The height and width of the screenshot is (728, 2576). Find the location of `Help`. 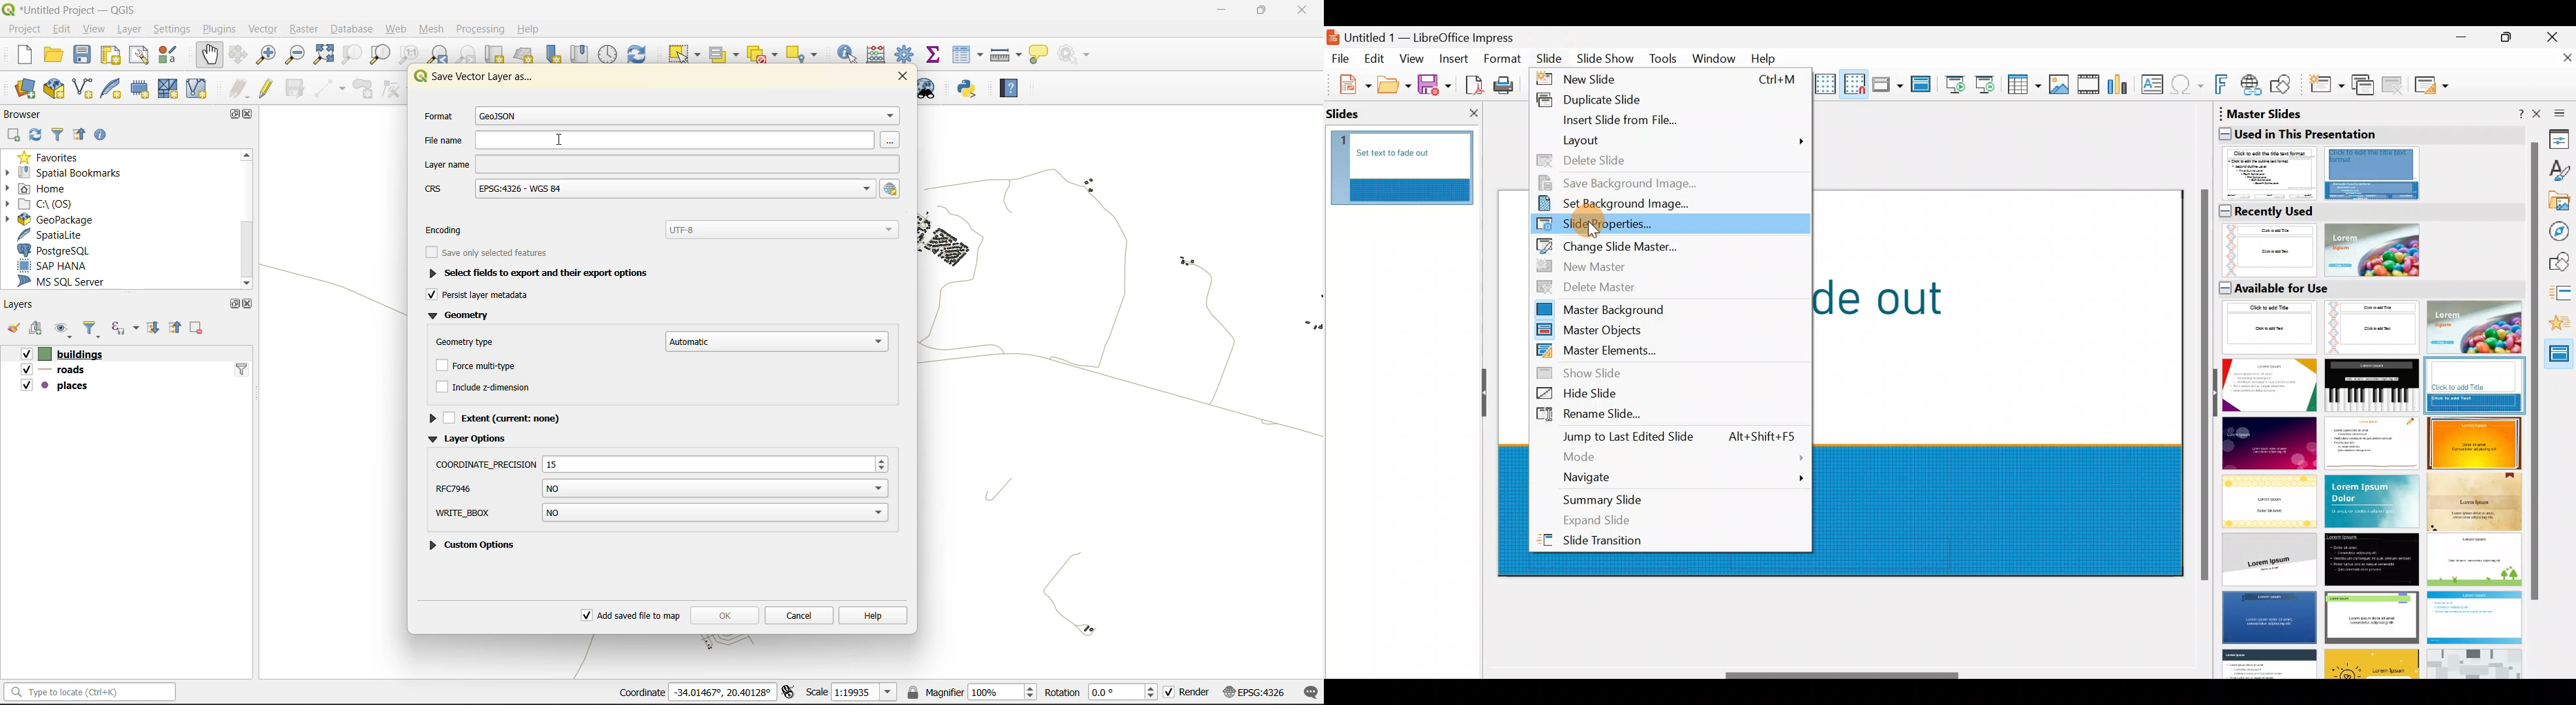

Help is located at coordinates (1766, 57).